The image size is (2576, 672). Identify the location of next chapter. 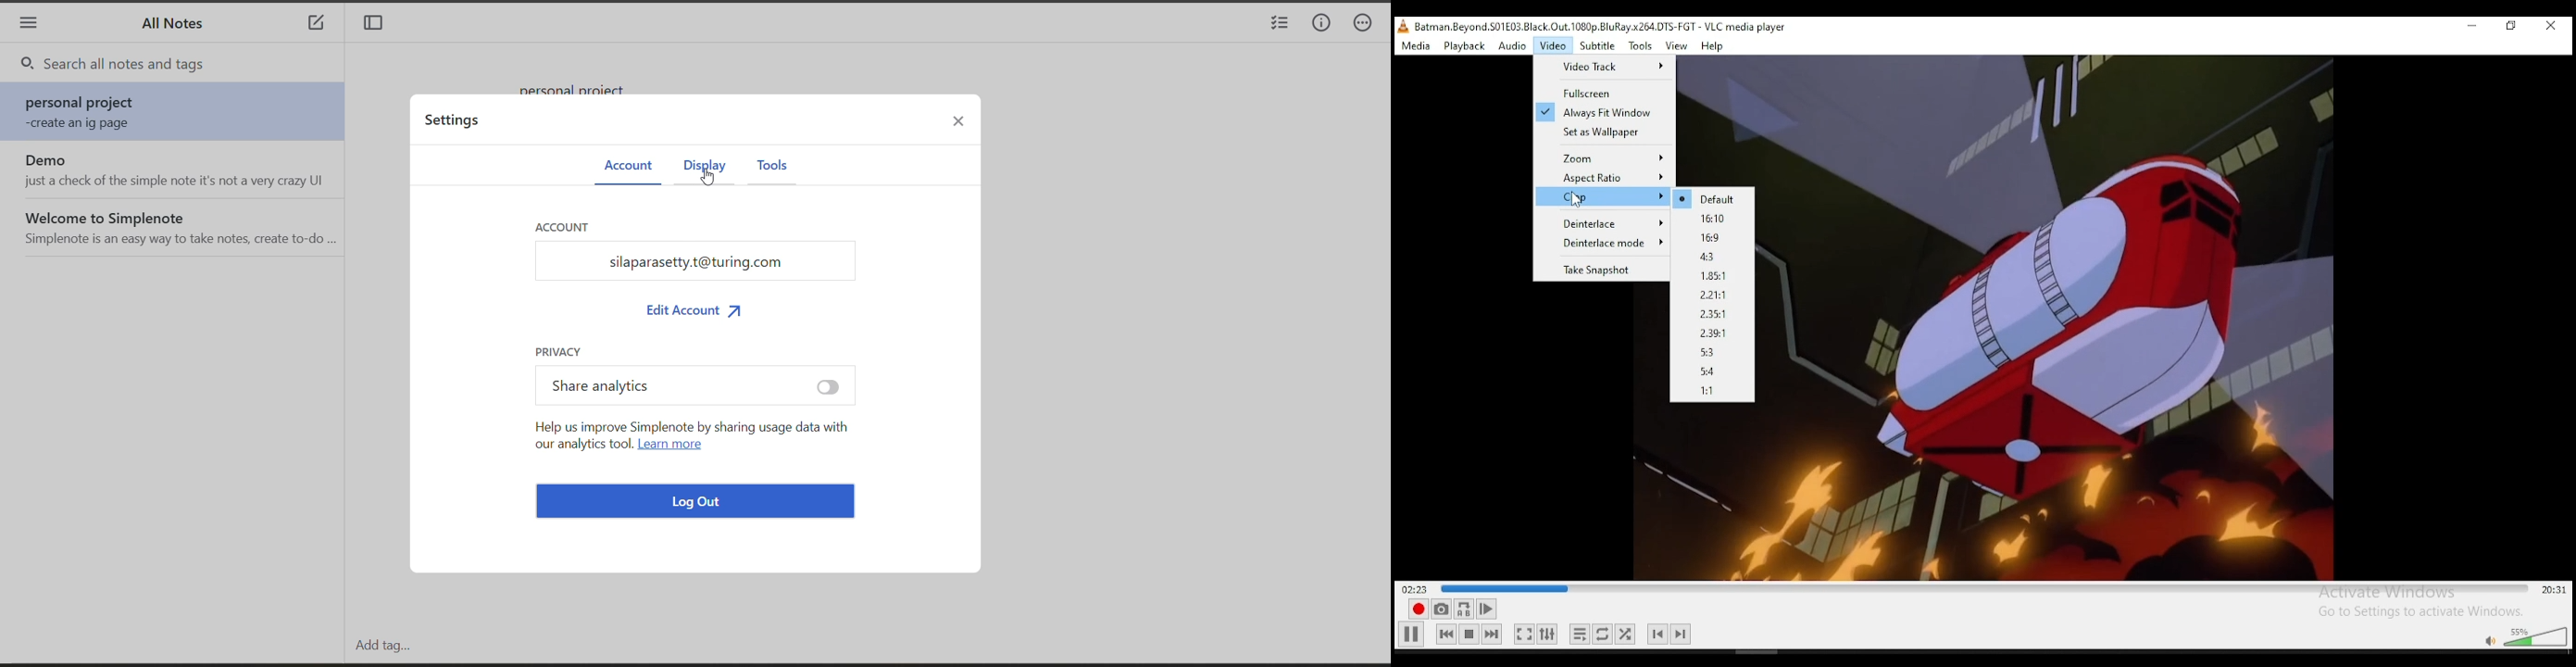
(1681, 633).